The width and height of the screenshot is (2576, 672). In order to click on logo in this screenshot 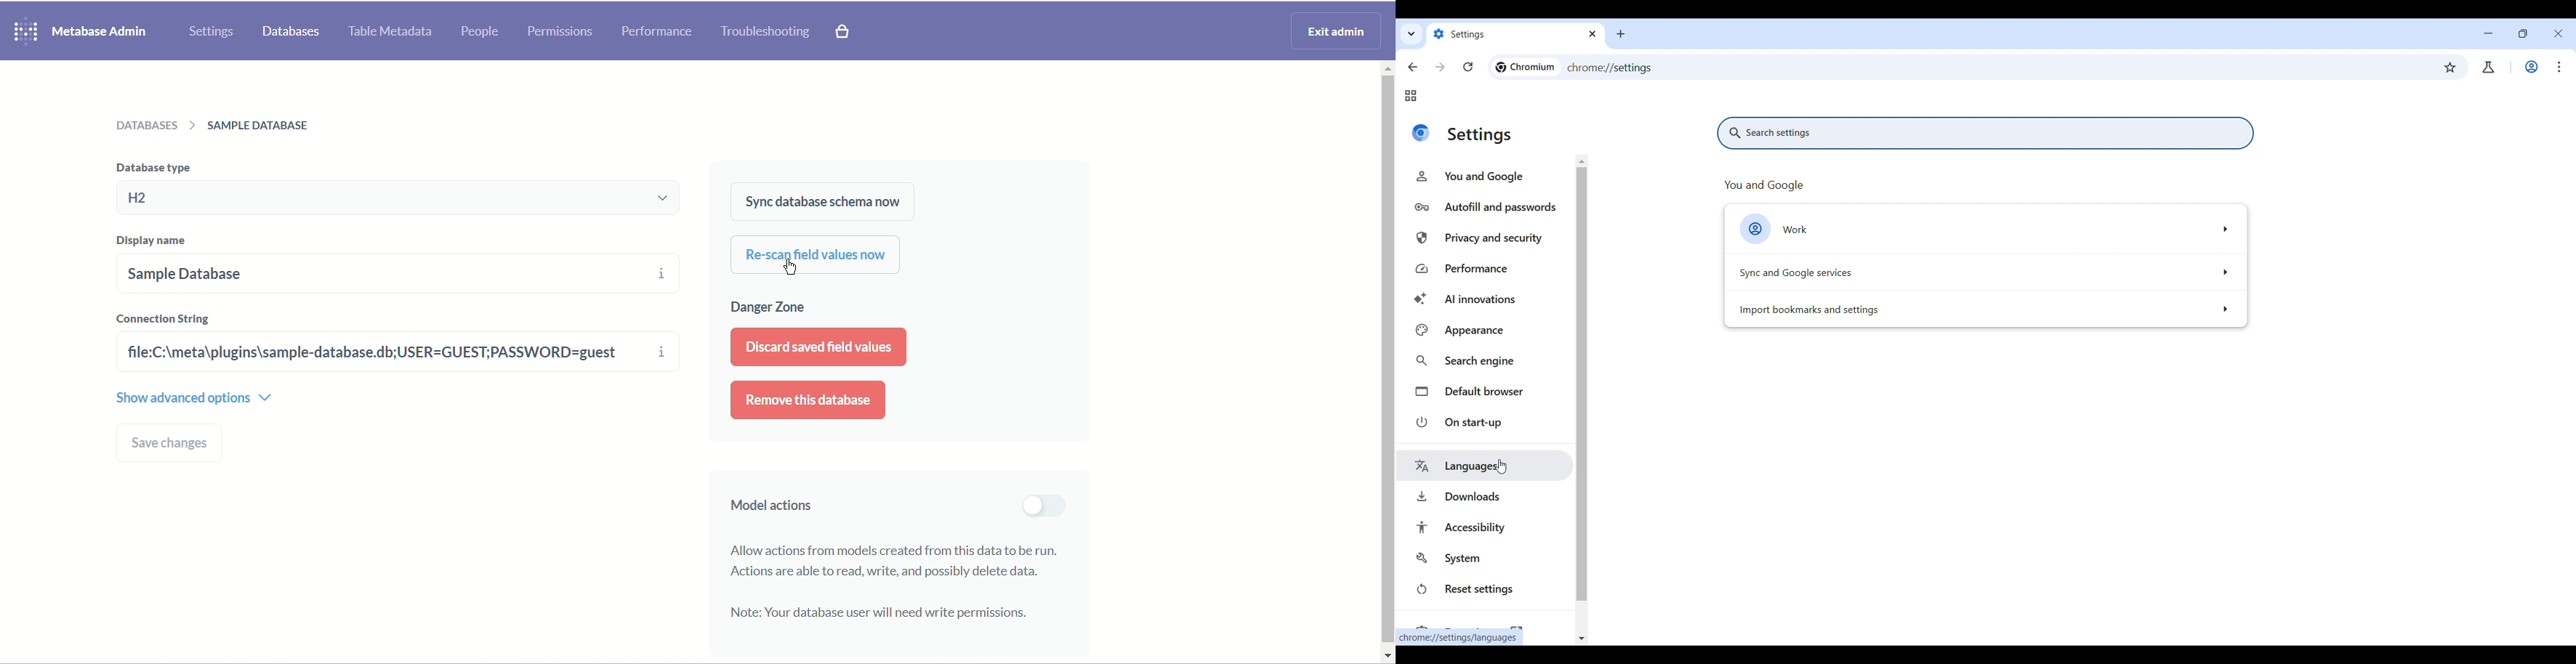, I will do `click(23, 32)`.